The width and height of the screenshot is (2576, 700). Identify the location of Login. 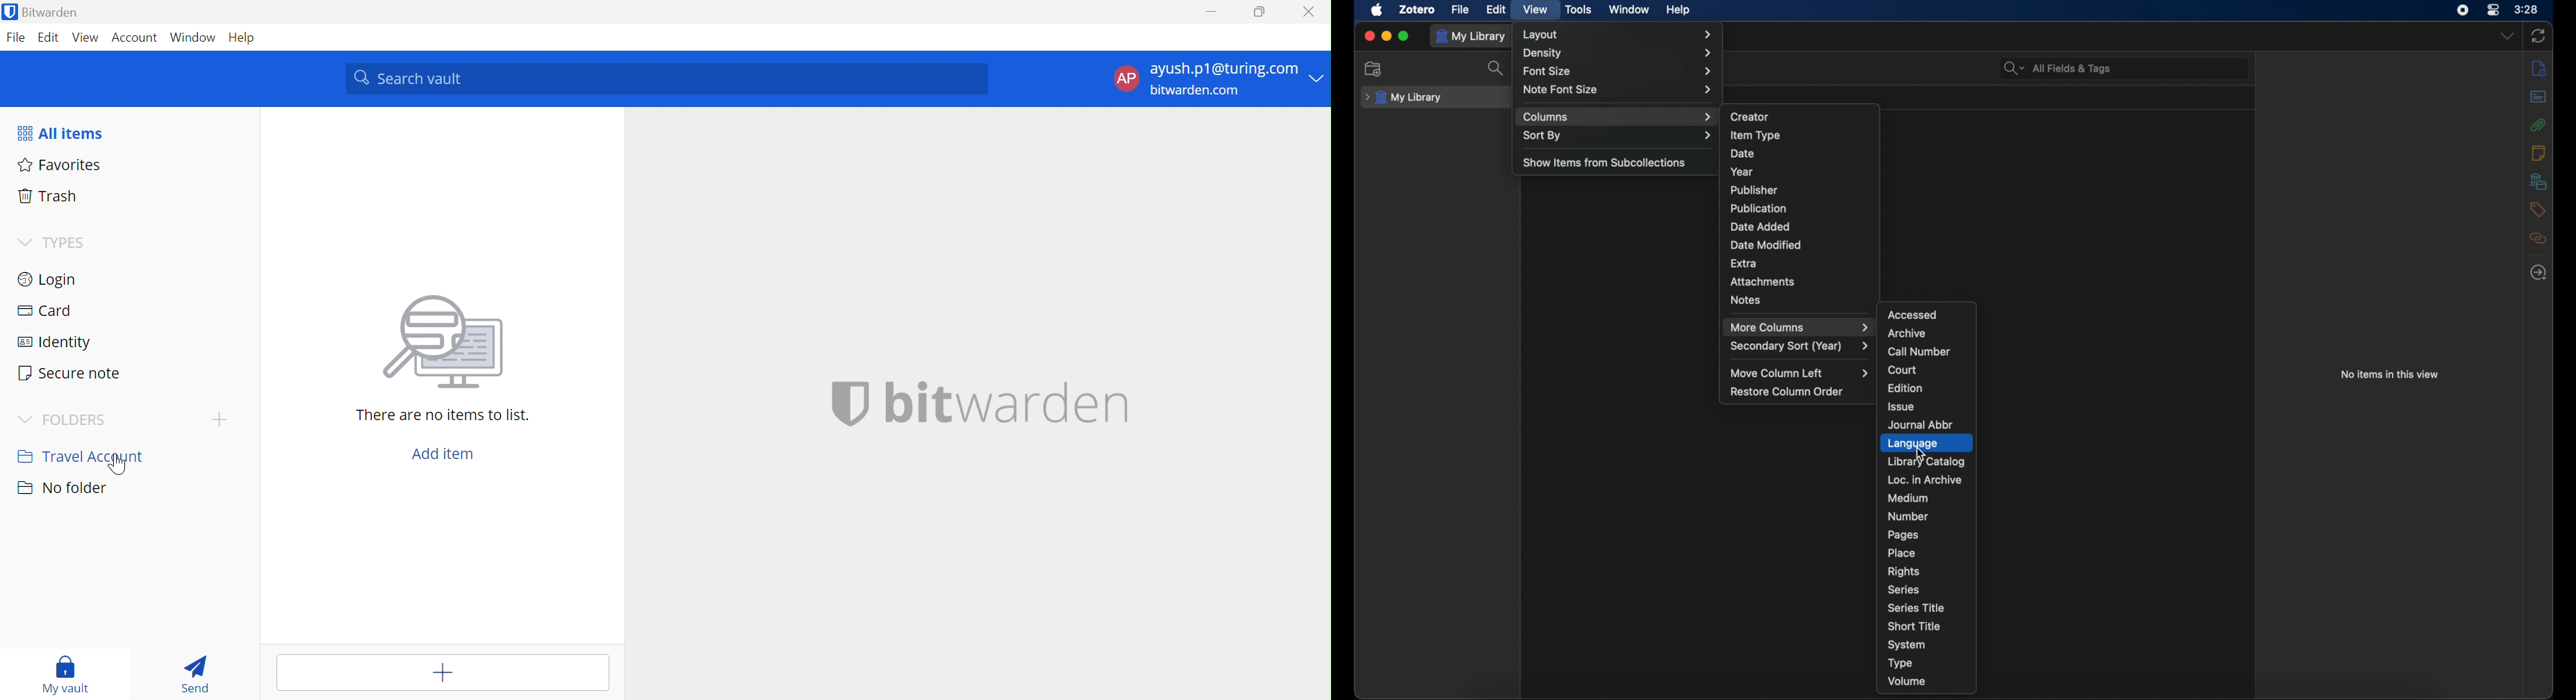
(49, 278).